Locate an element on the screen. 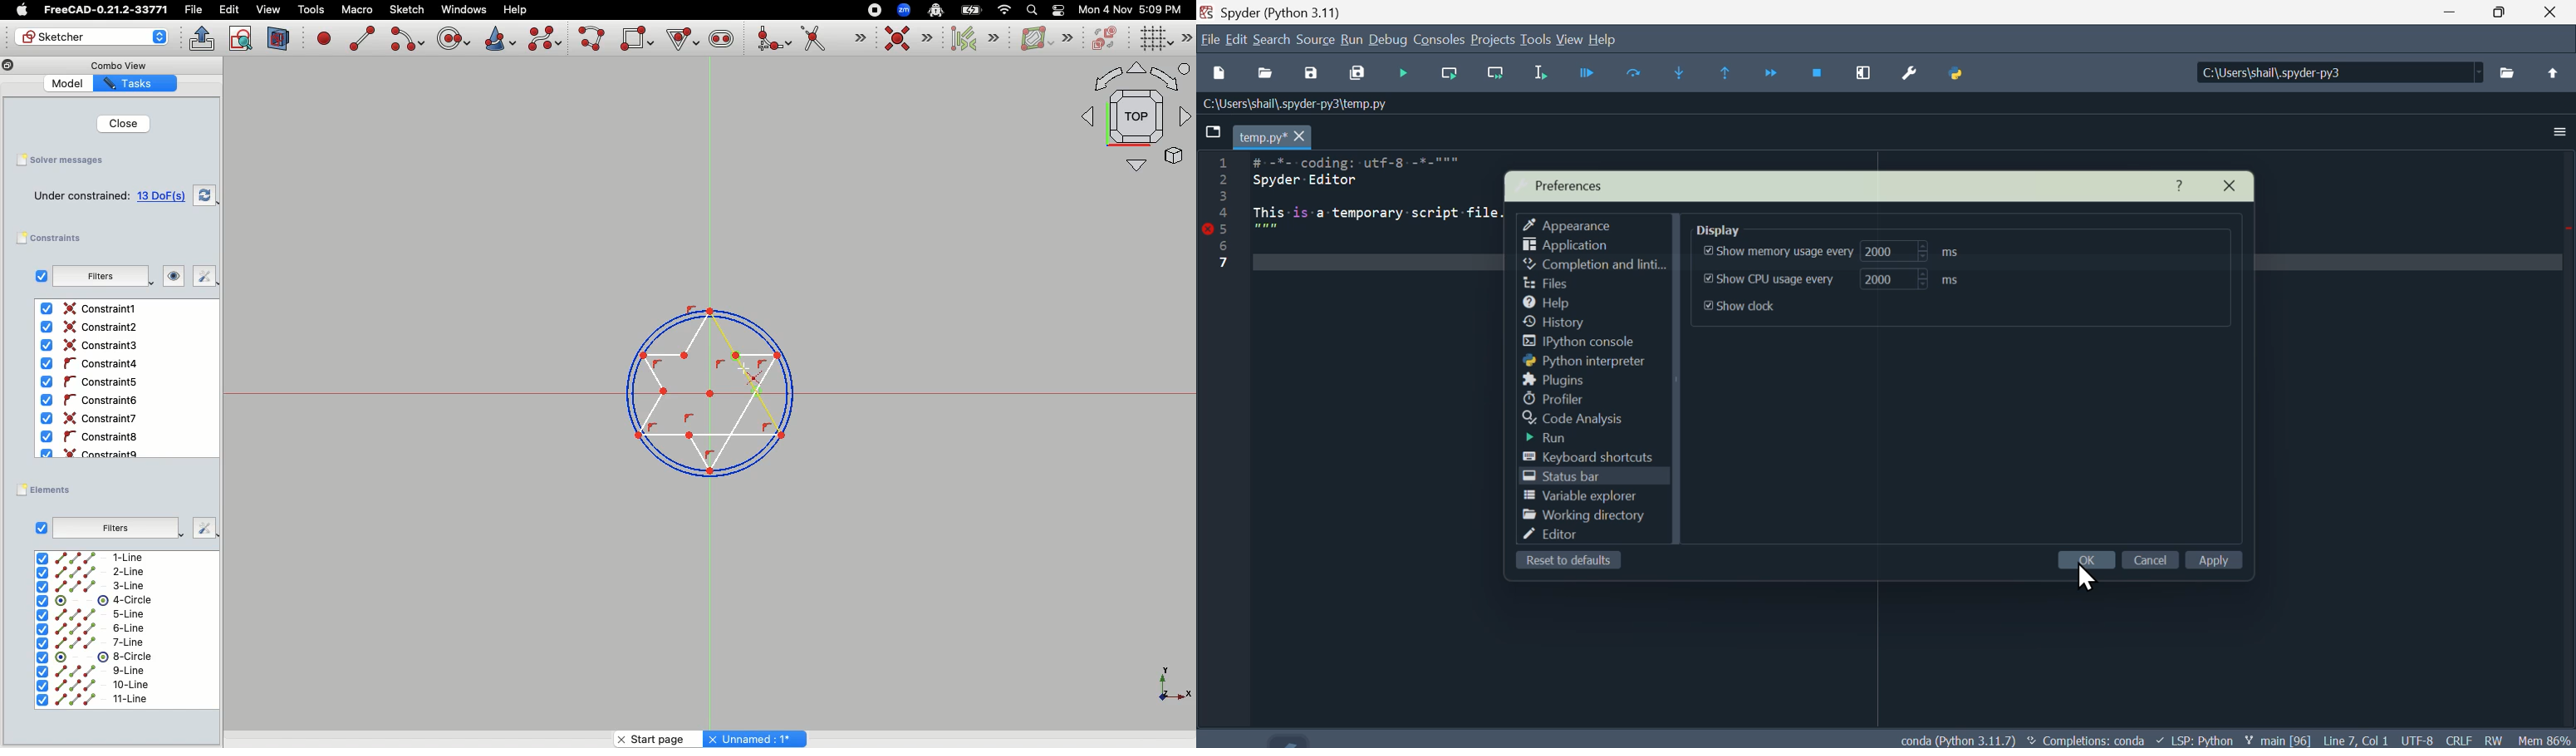 This screenshot has height=756, width=2576. Preferences is located at coordinates (1910, 82).